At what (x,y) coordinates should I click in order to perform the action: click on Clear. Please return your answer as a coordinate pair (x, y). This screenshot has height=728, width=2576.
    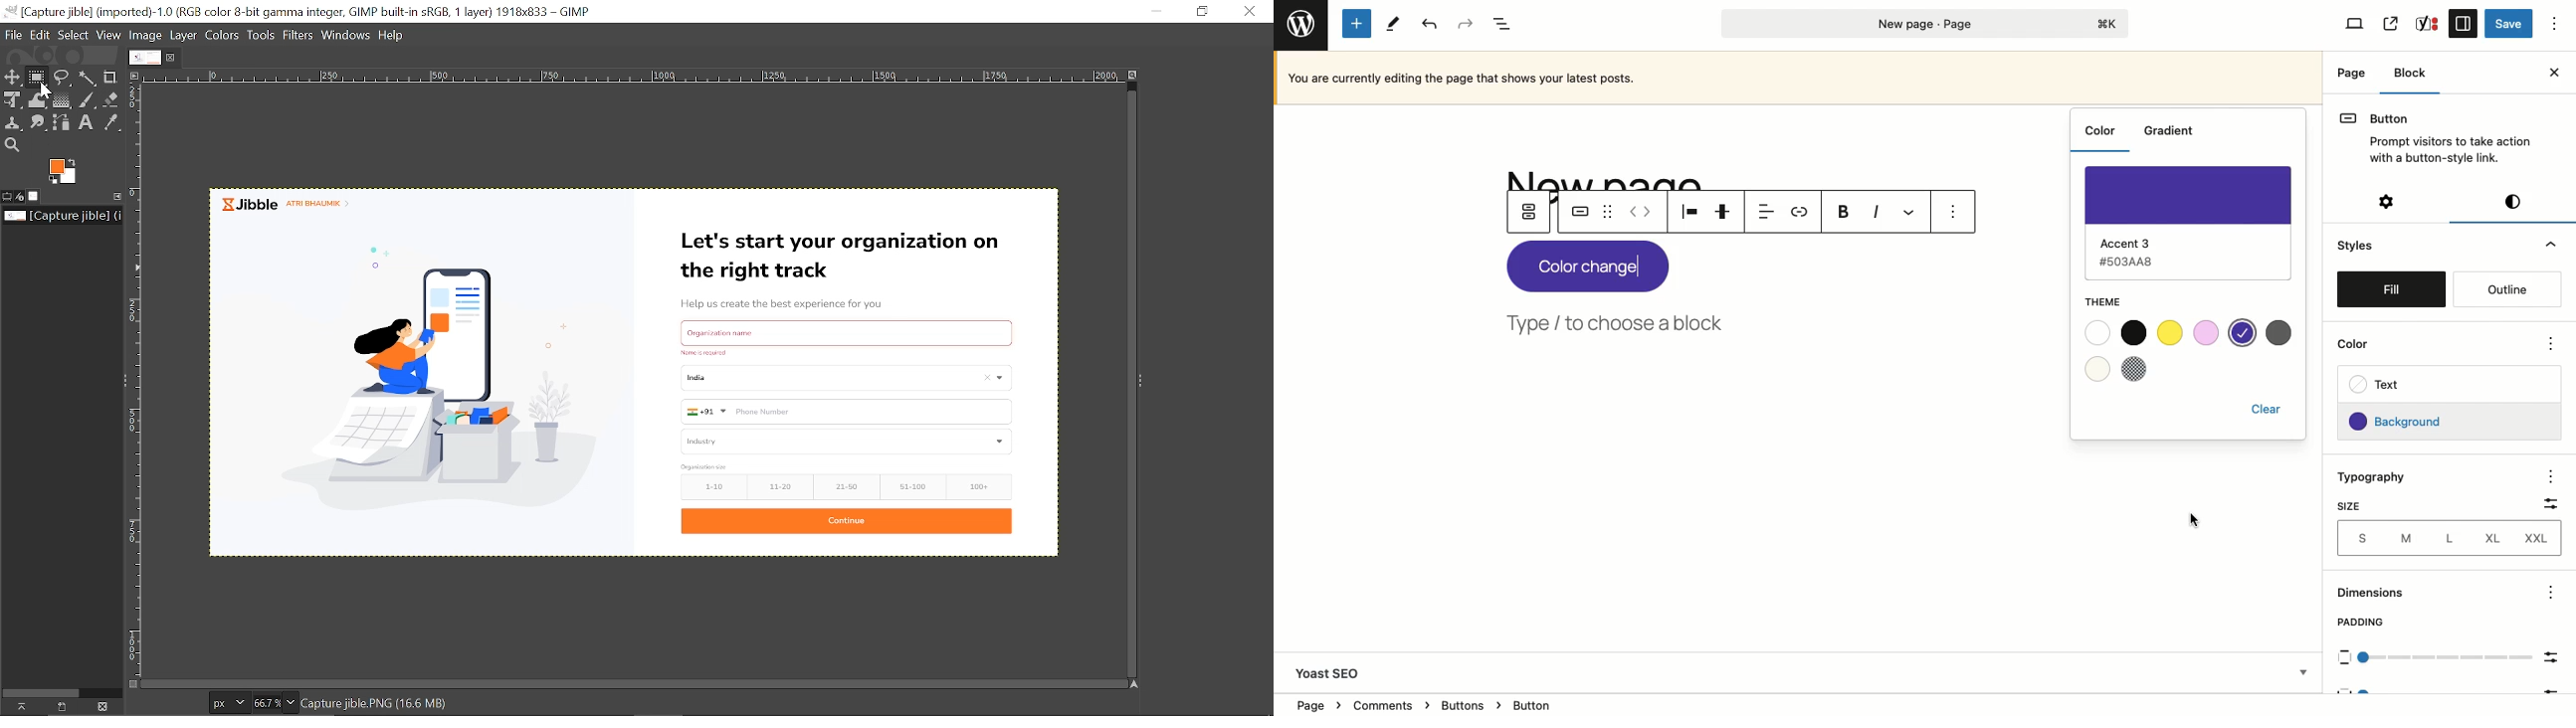
    Looking at the image, I should click on (2269, 409).